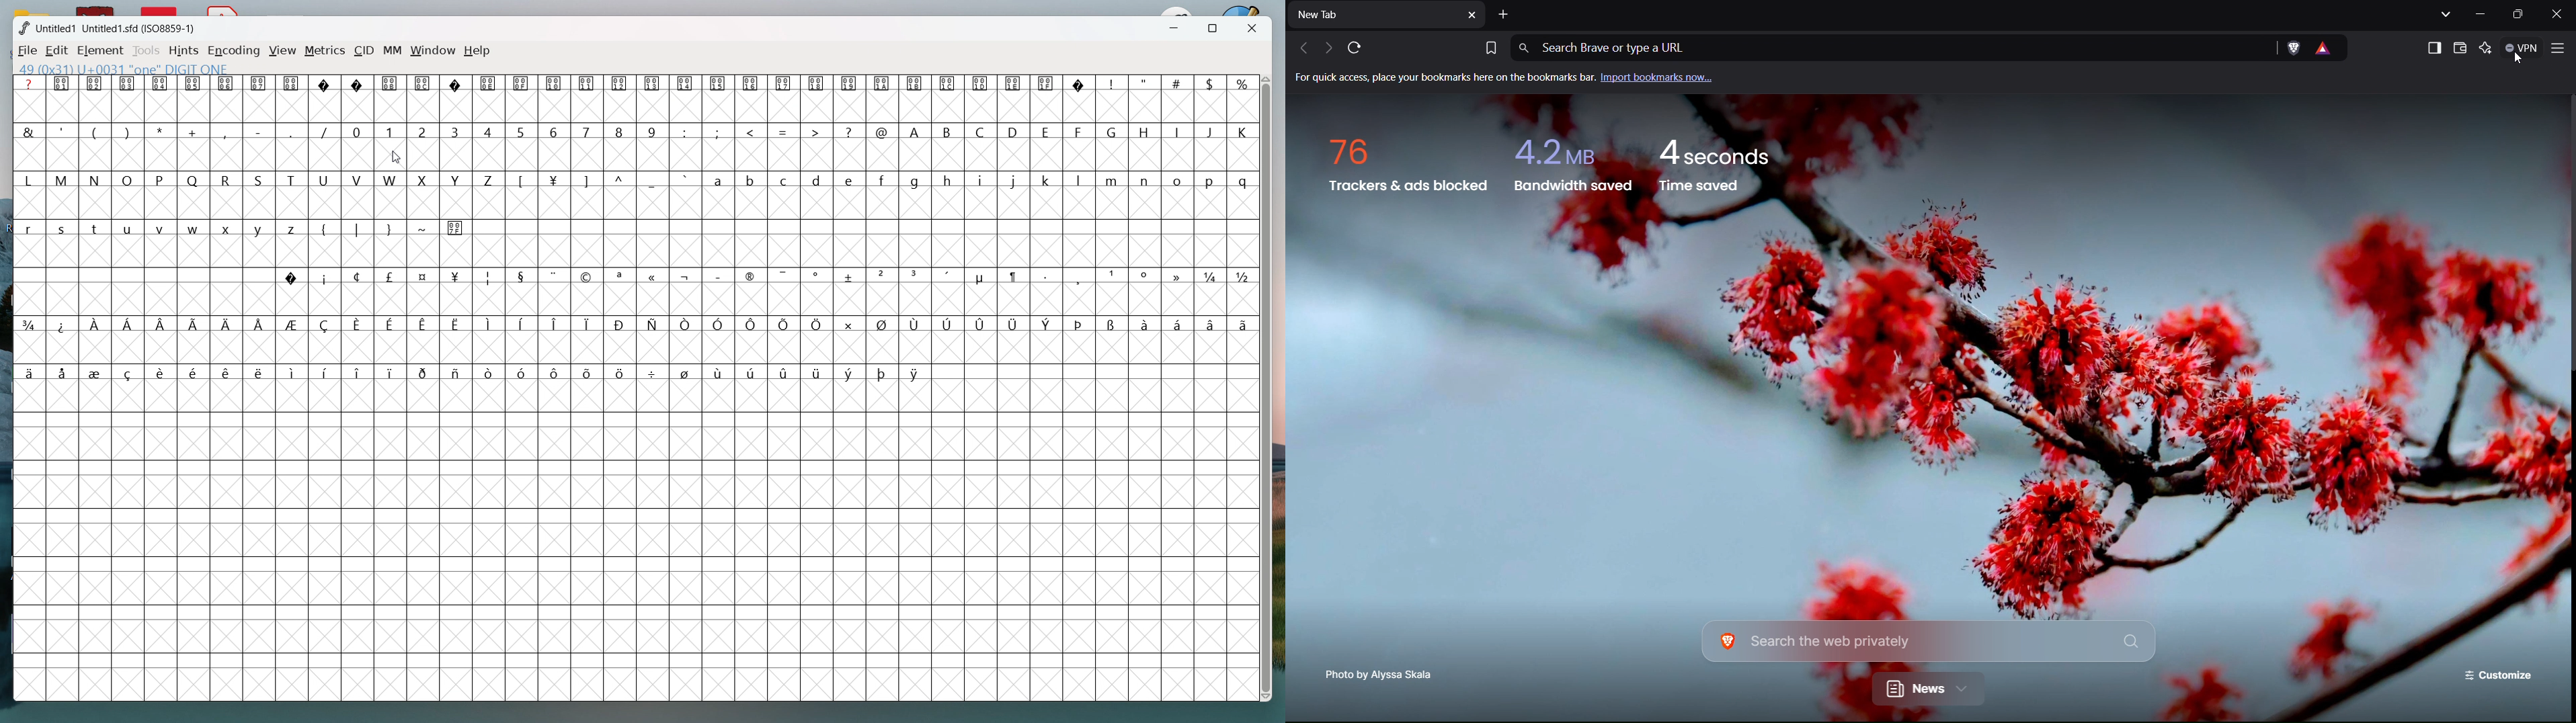 This screenshot has height=728, width=2576. Describe the element at coordinates (95, 132) in the screenshot. I see `(` at that location.